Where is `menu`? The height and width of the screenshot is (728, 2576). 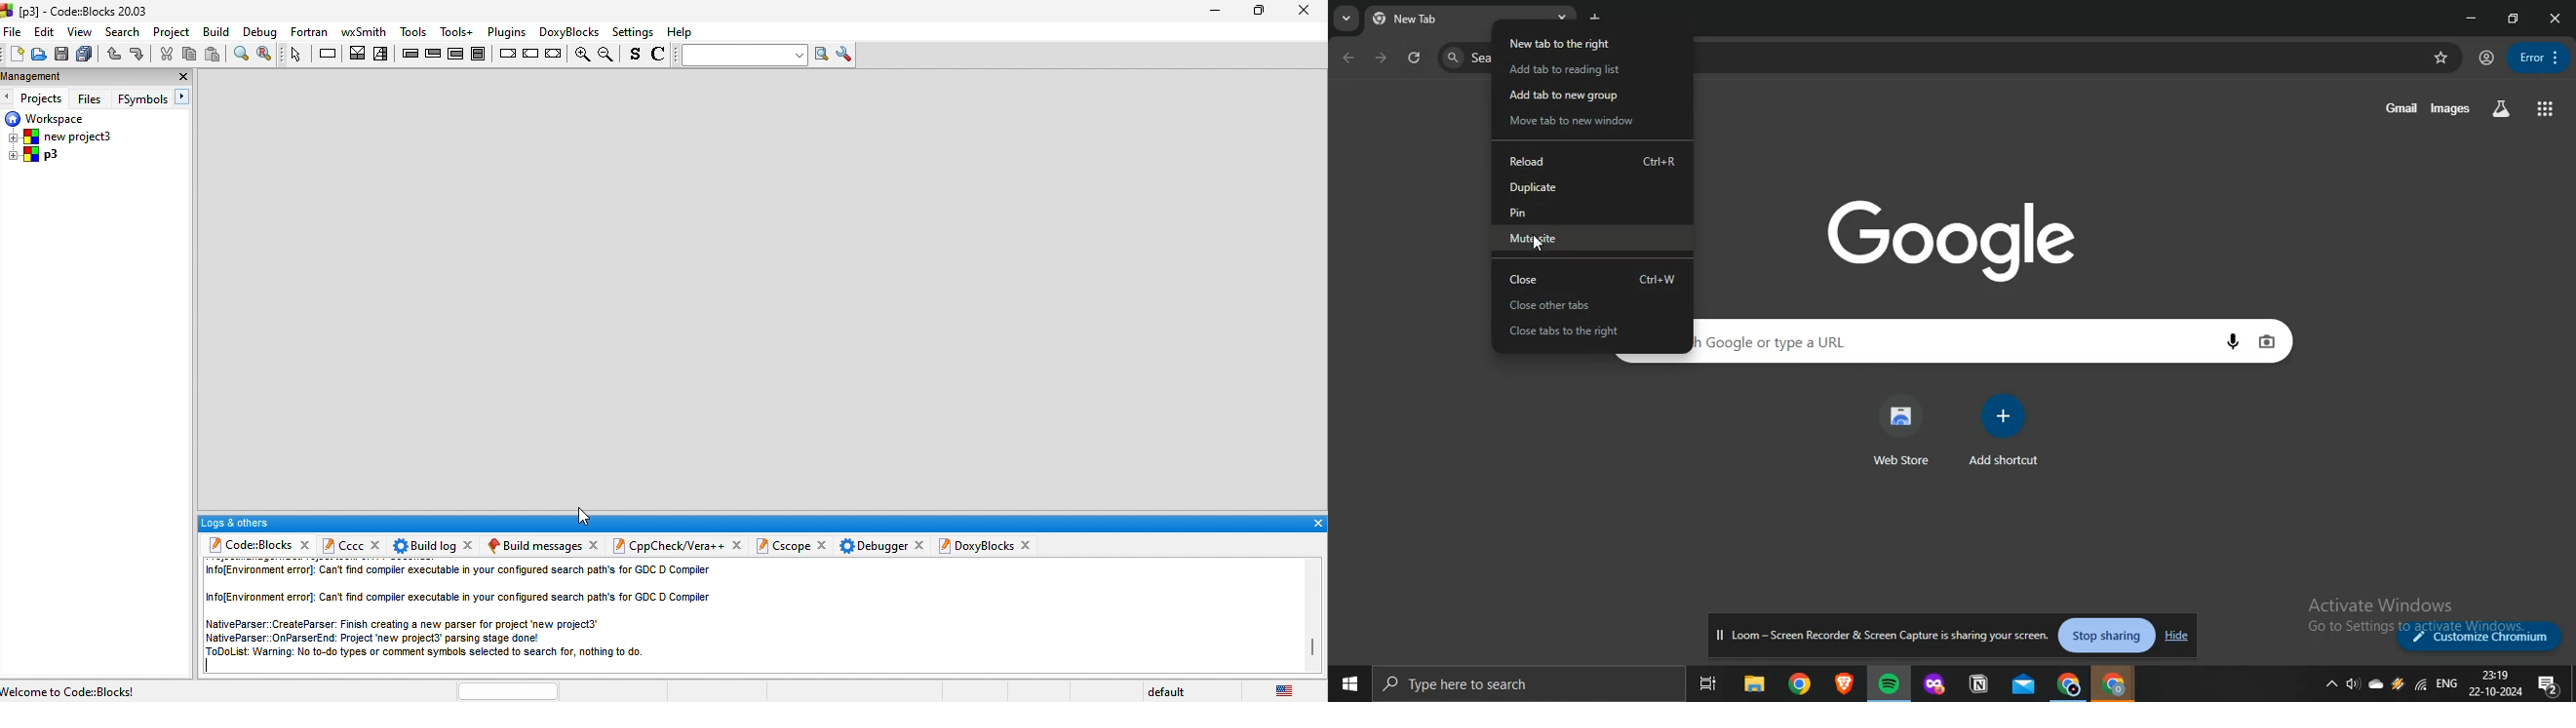
menu is located at coordinates (2536, 56).